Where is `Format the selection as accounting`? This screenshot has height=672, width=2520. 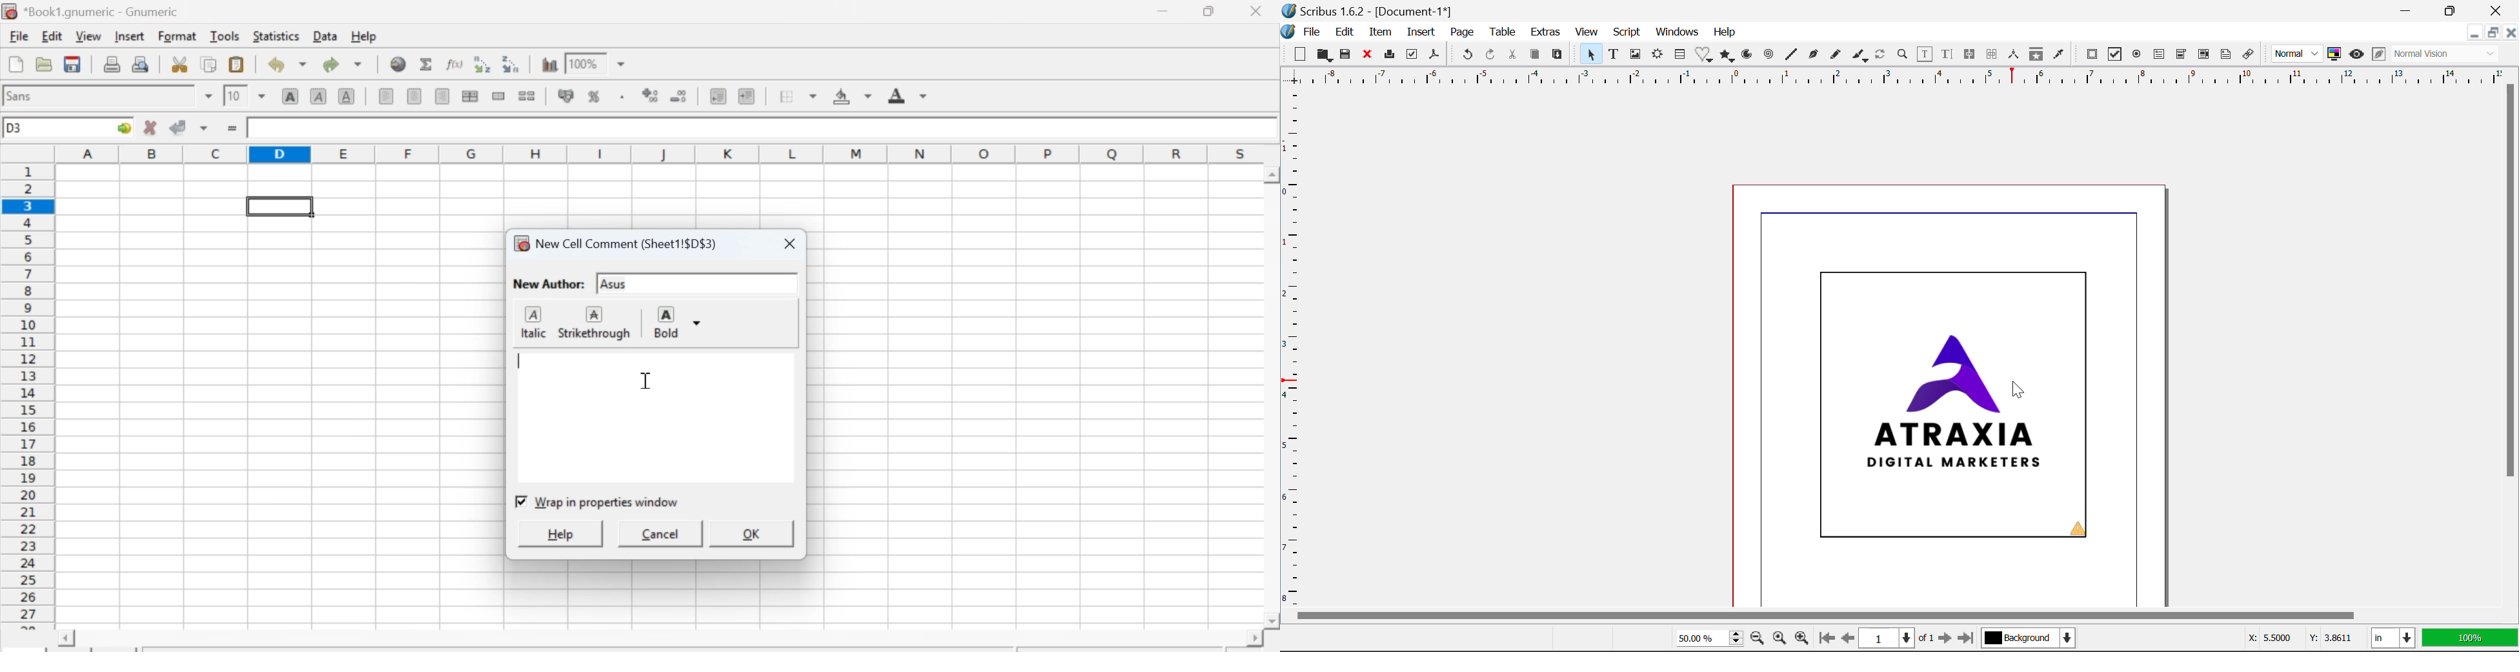 Format the selection as accounting is located at coordinates (566, 95).